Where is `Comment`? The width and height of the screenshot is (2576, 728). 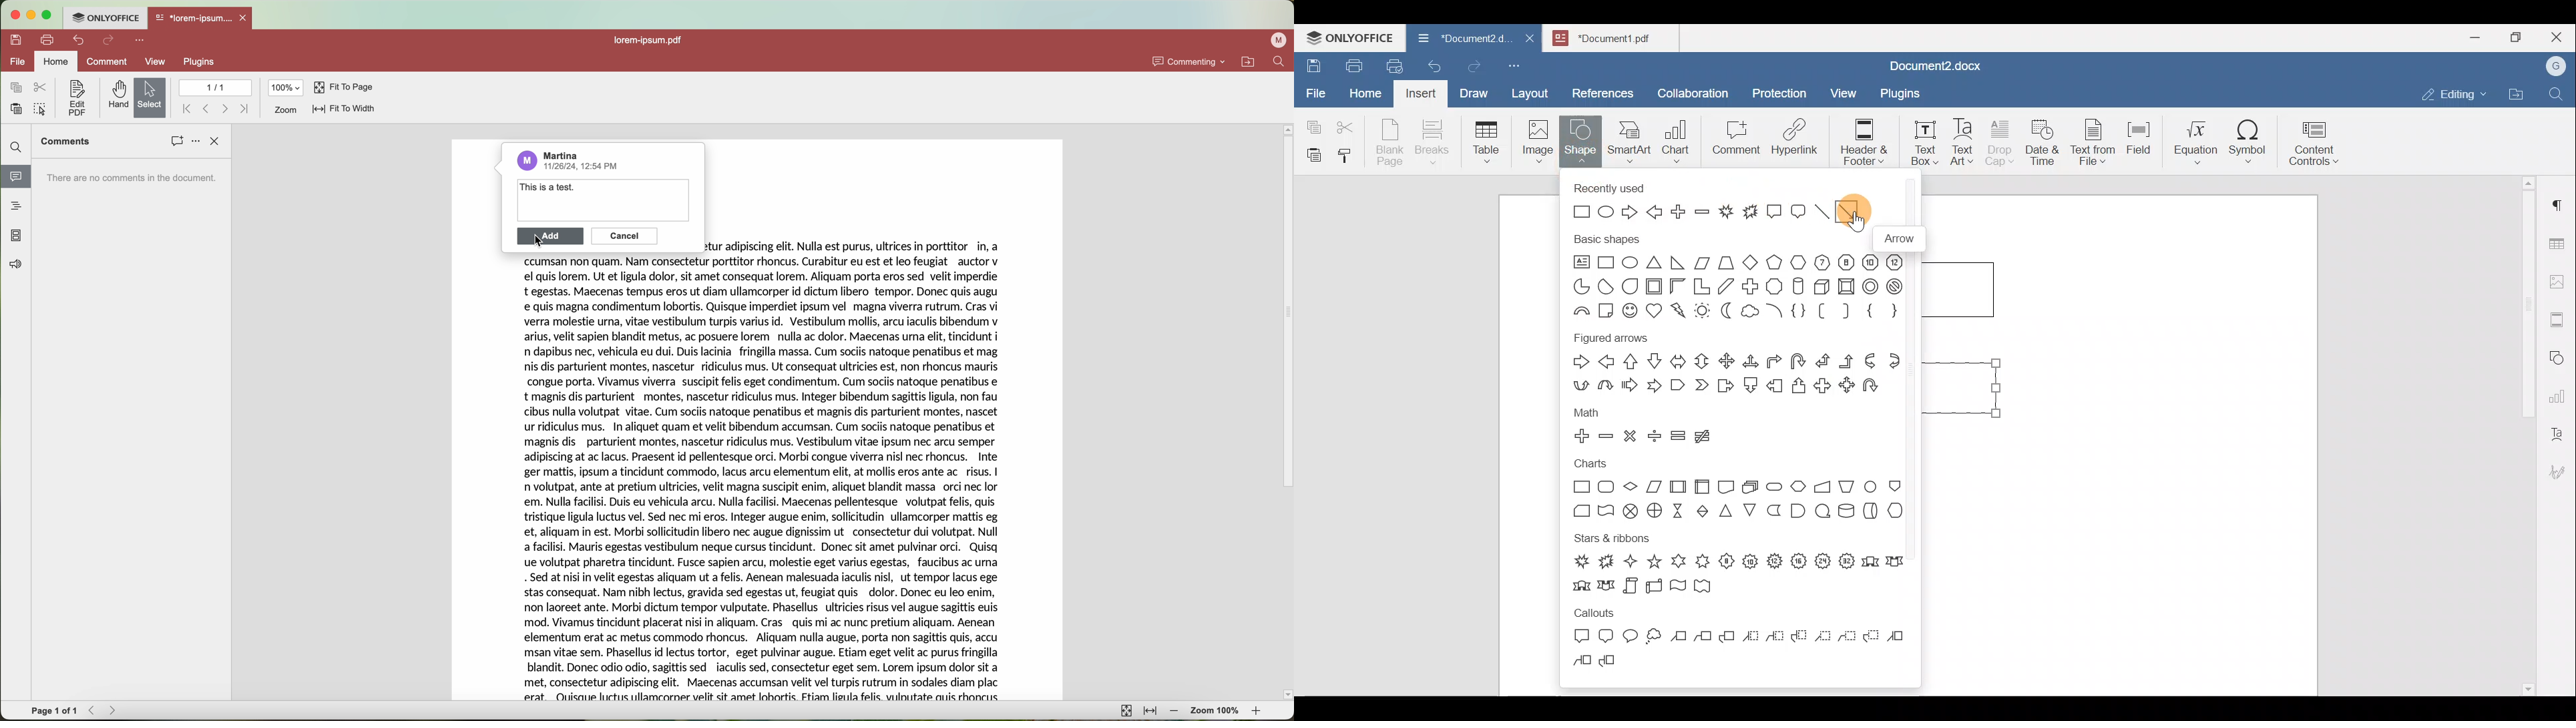
Comment is located at coordinates (1732, 141).